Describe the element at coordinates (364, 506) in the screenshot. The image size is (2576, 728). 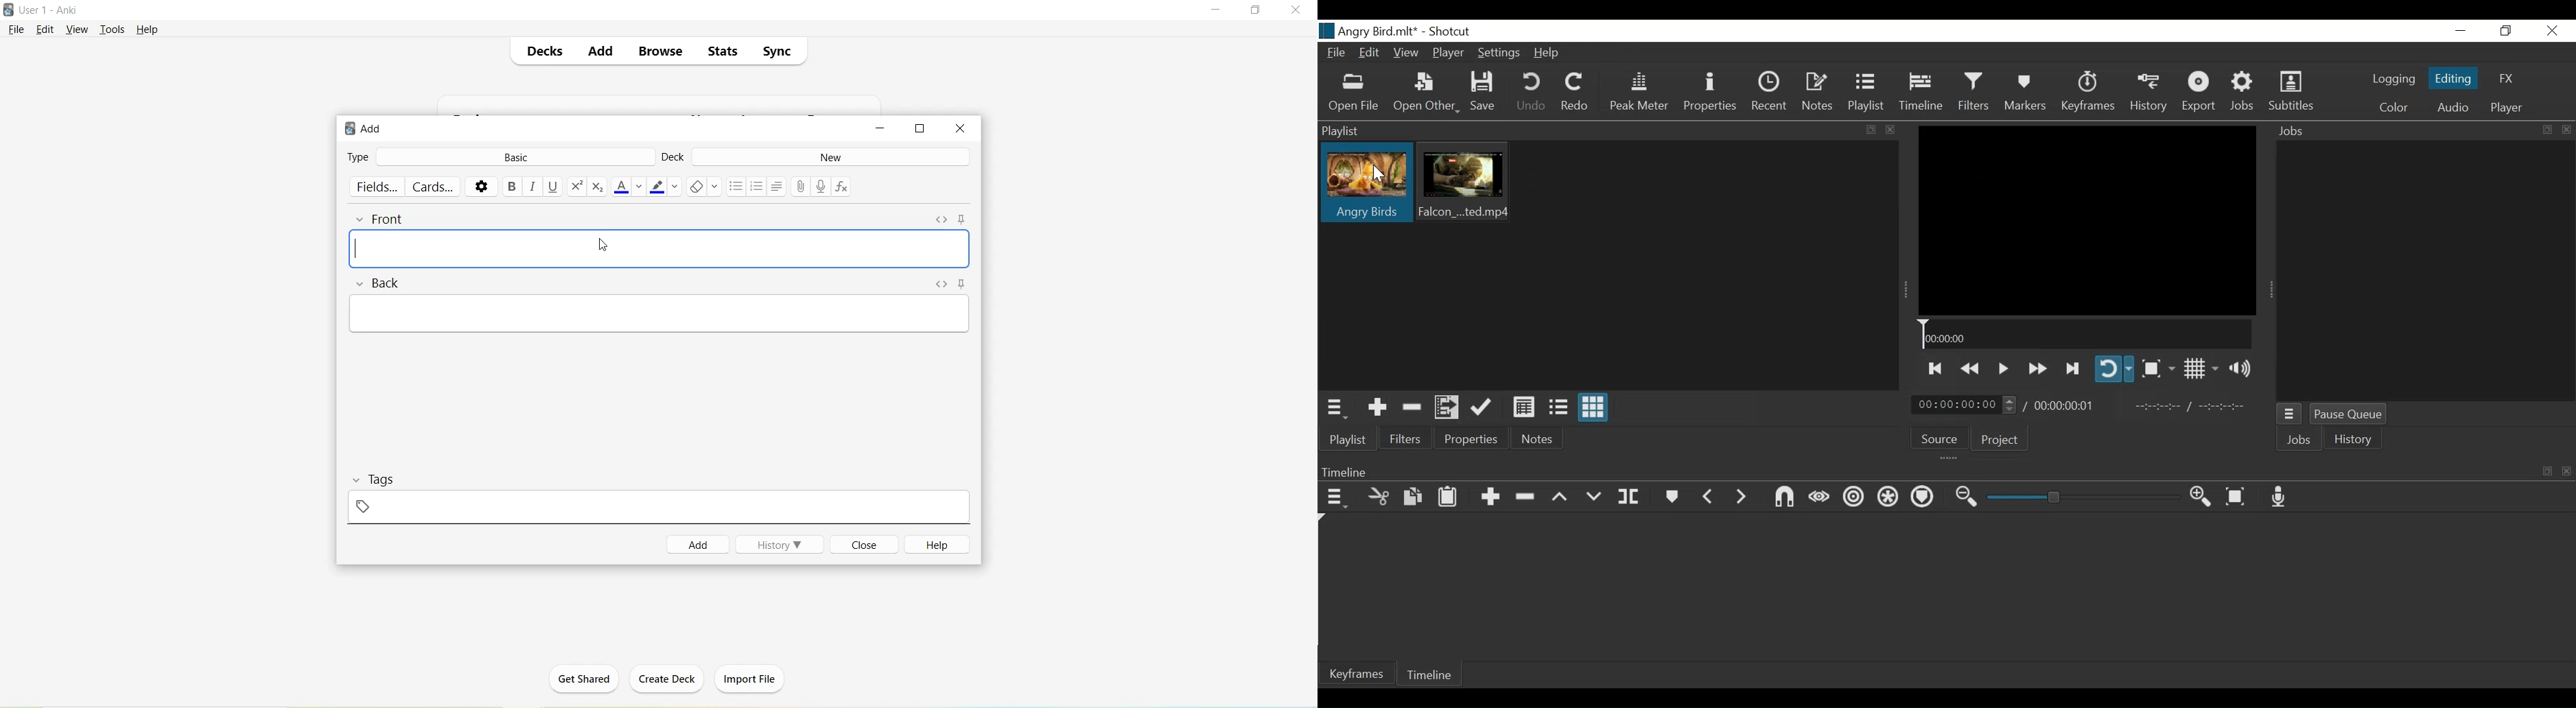
I see `Add Tag` at that location.